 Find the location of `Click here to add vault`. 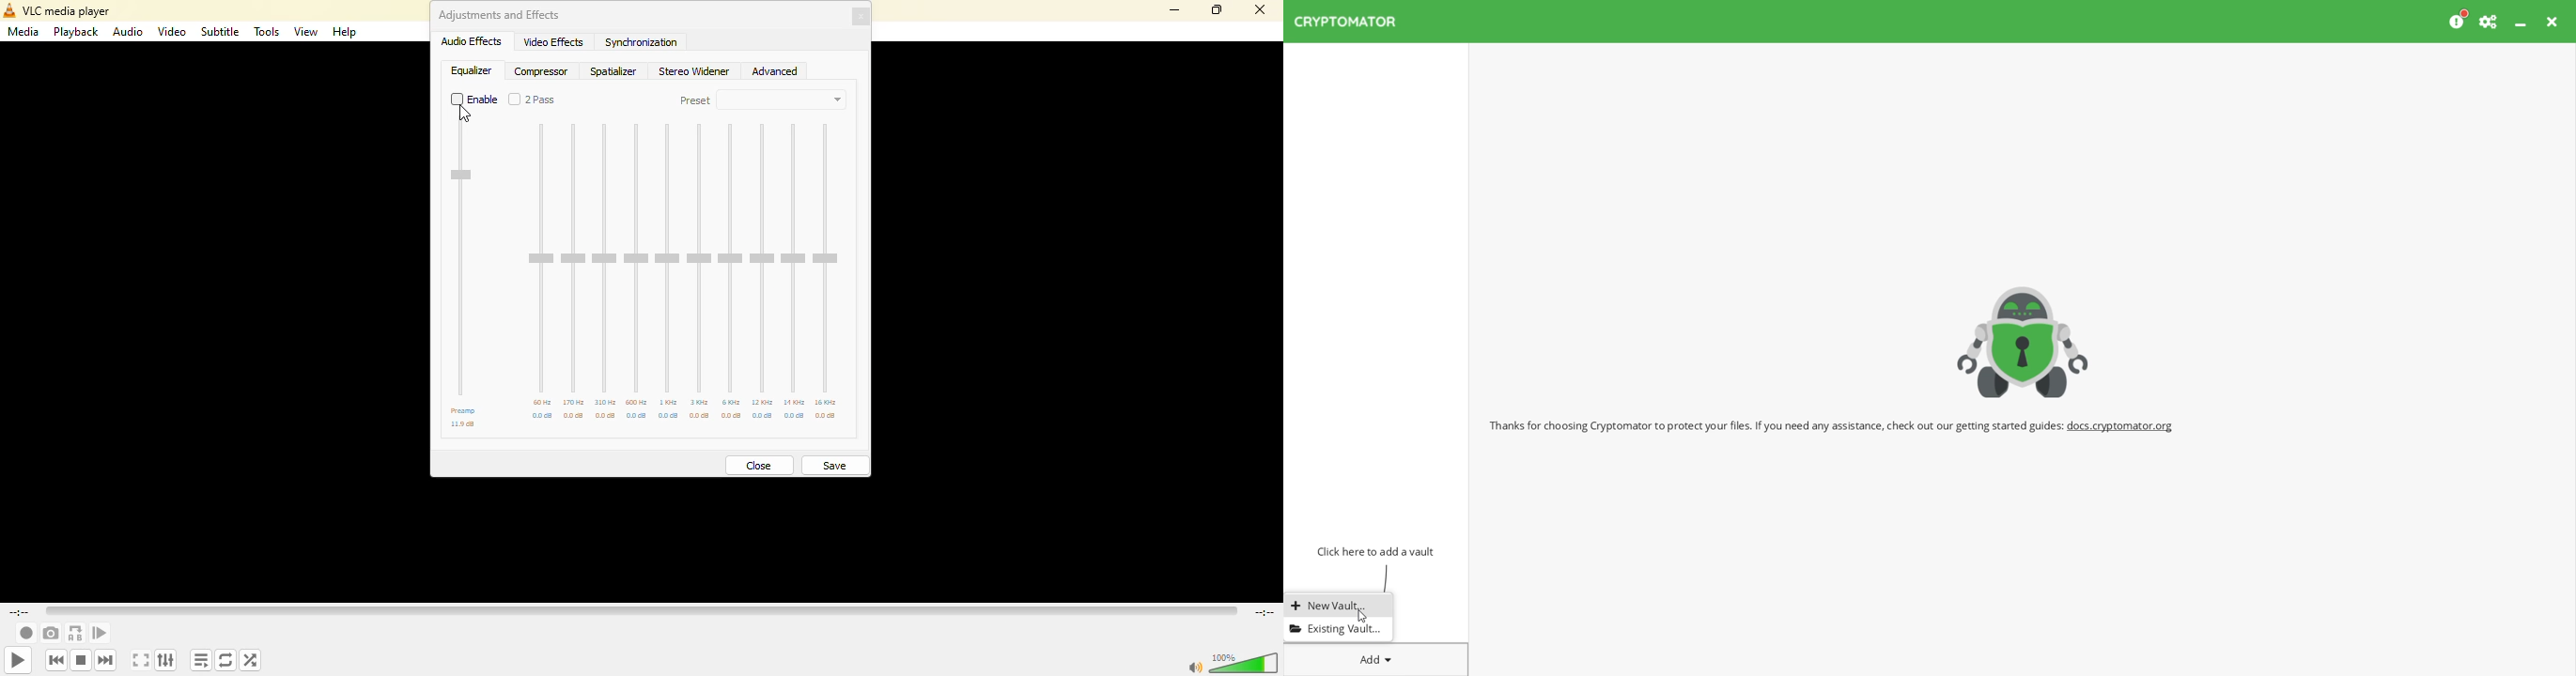

Click here to add vault is located at coordinates (1373, 550).